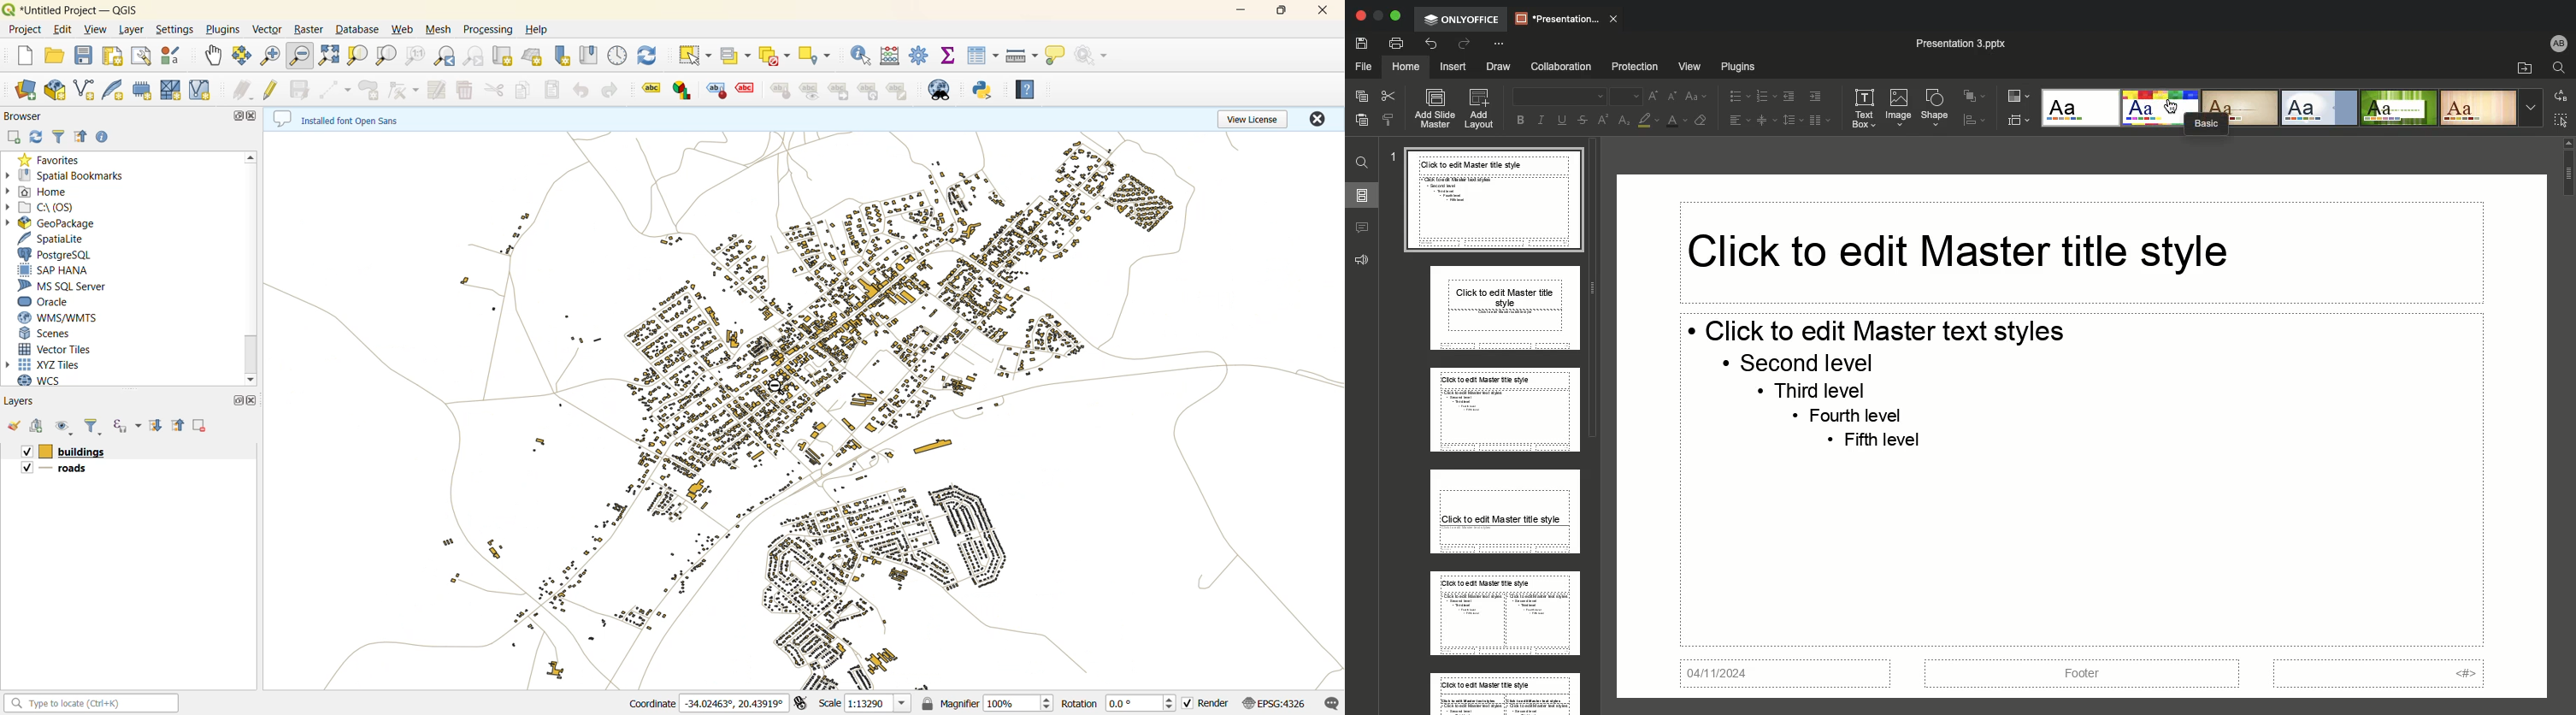 The image size is (2576, 728). Describe the element at coordinates (1494, 204) in the screenshot. I see `Master slide 1` at that location.